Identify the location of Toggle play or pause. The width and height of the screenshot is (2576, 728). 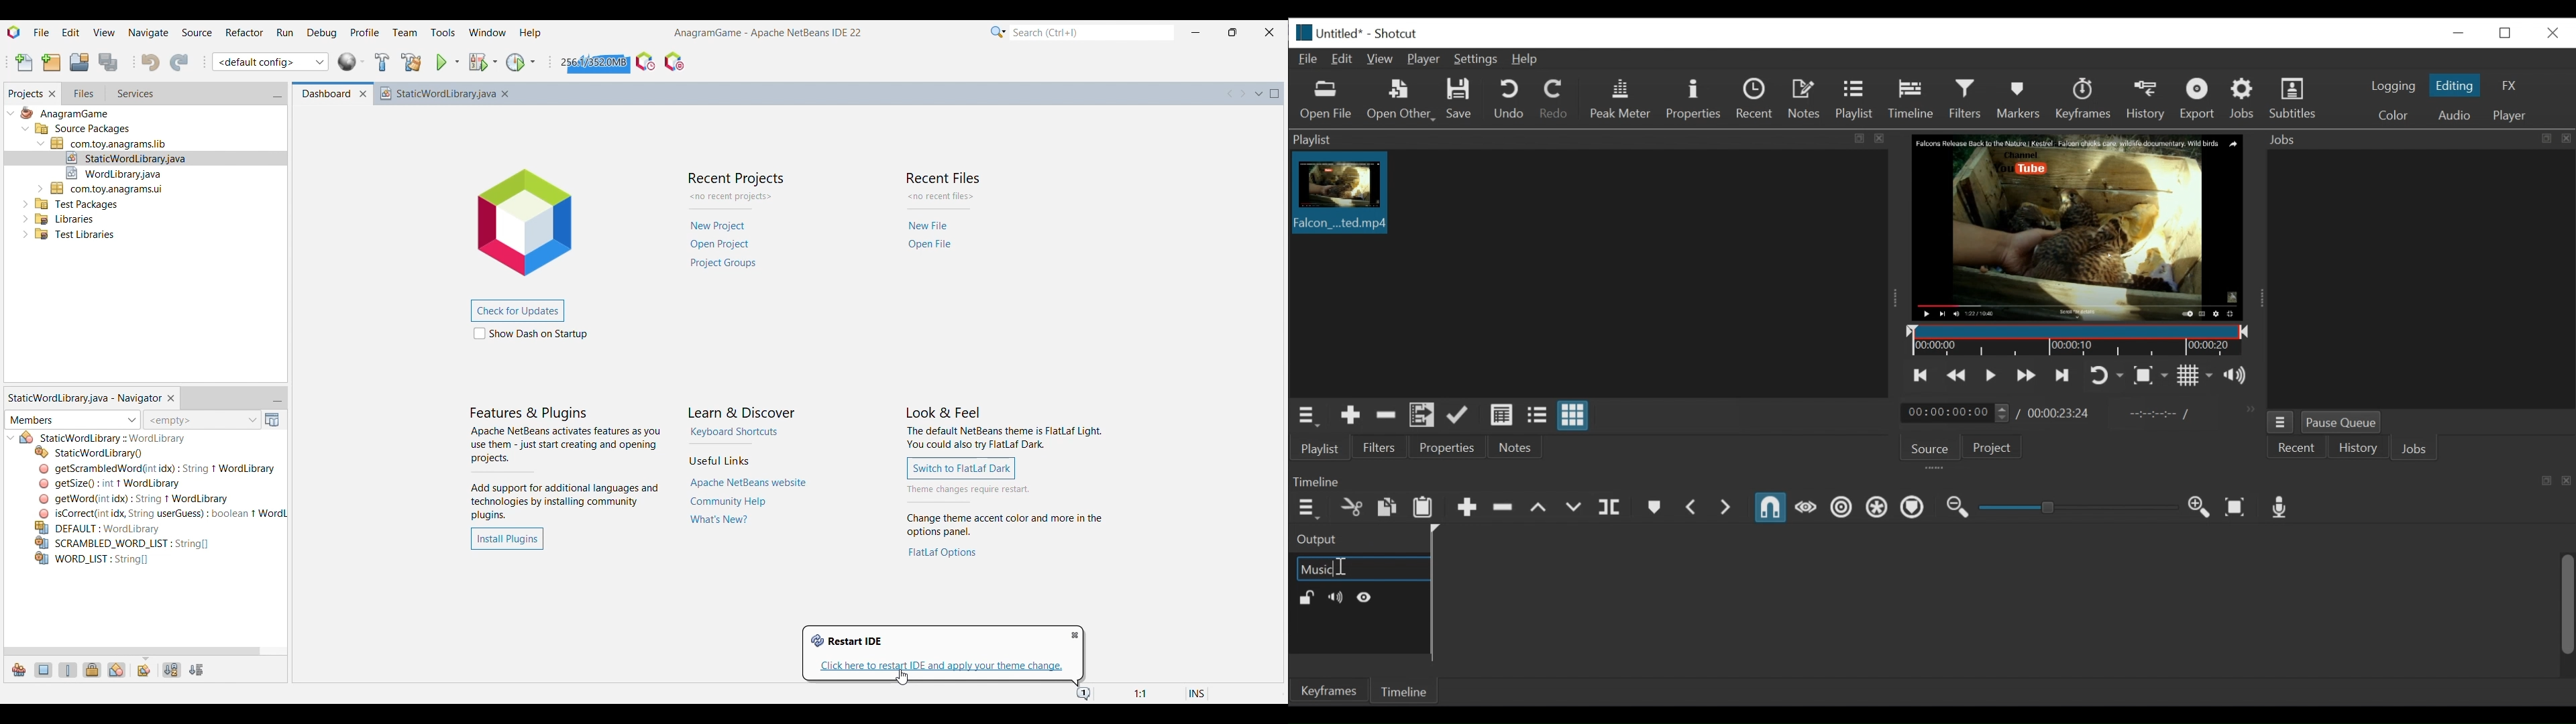
(1992, 376).